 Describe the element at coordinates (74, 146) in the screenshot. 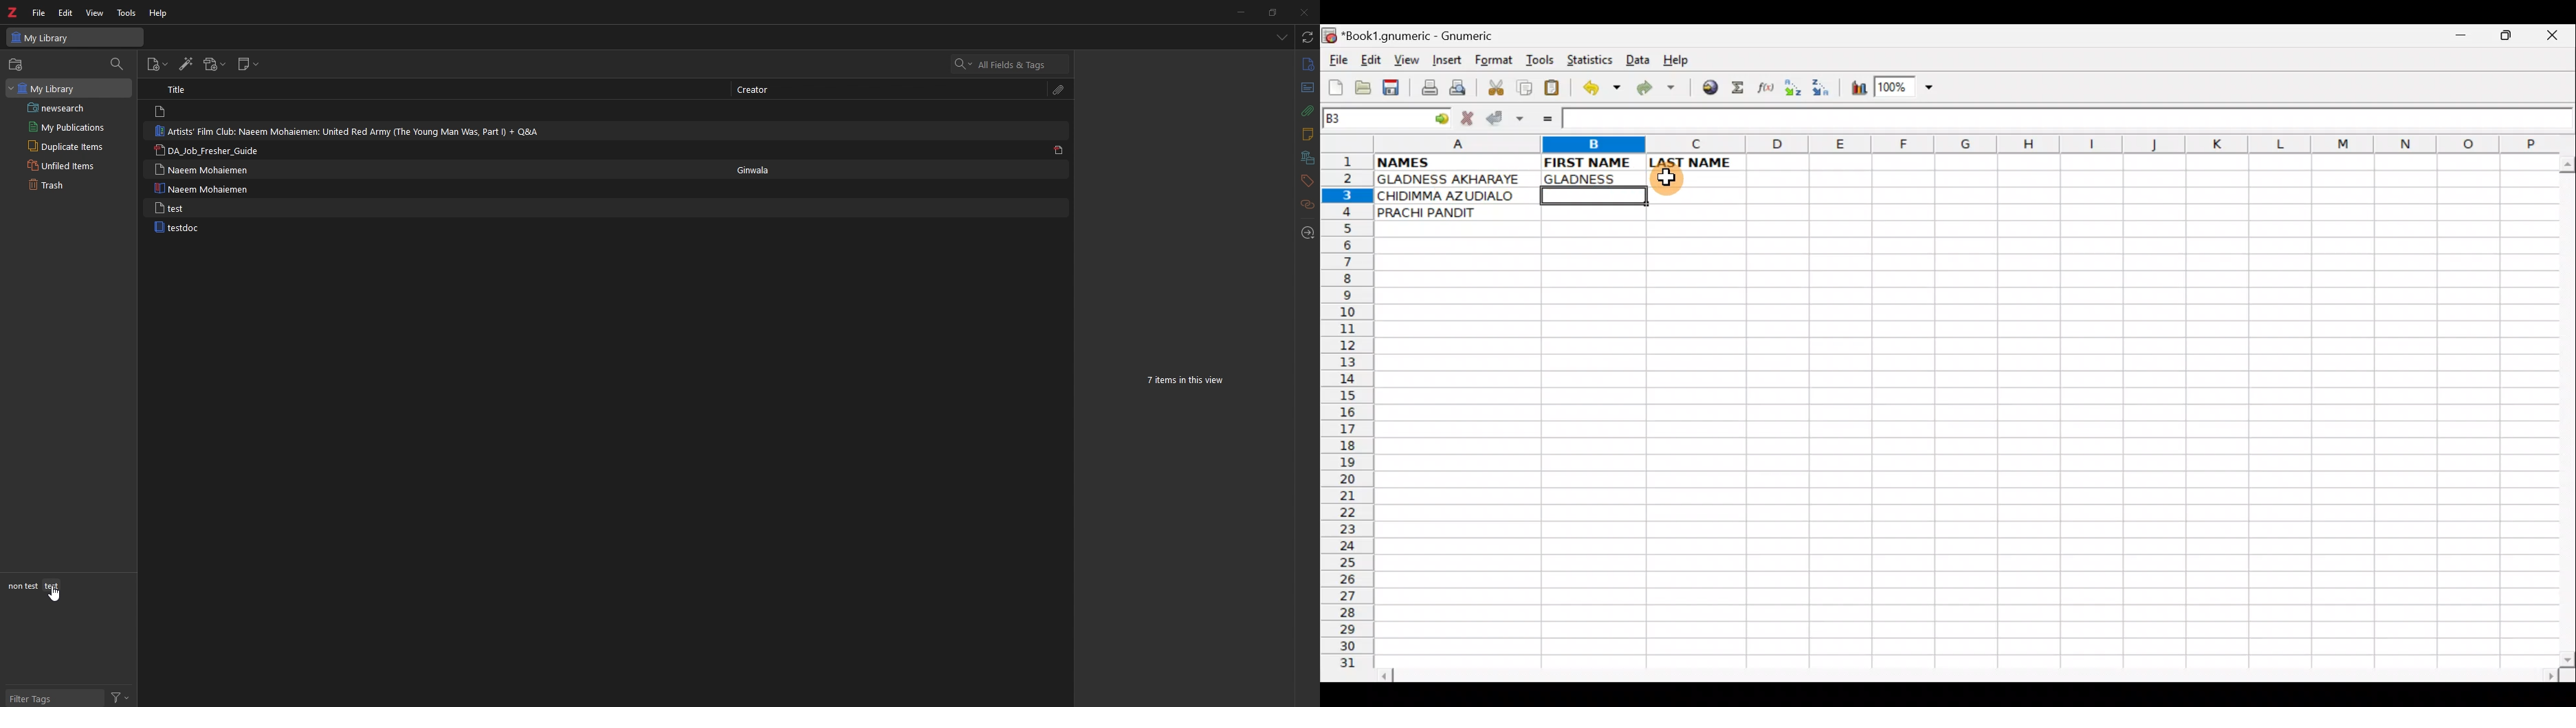

I see `duplicate items` at that location.